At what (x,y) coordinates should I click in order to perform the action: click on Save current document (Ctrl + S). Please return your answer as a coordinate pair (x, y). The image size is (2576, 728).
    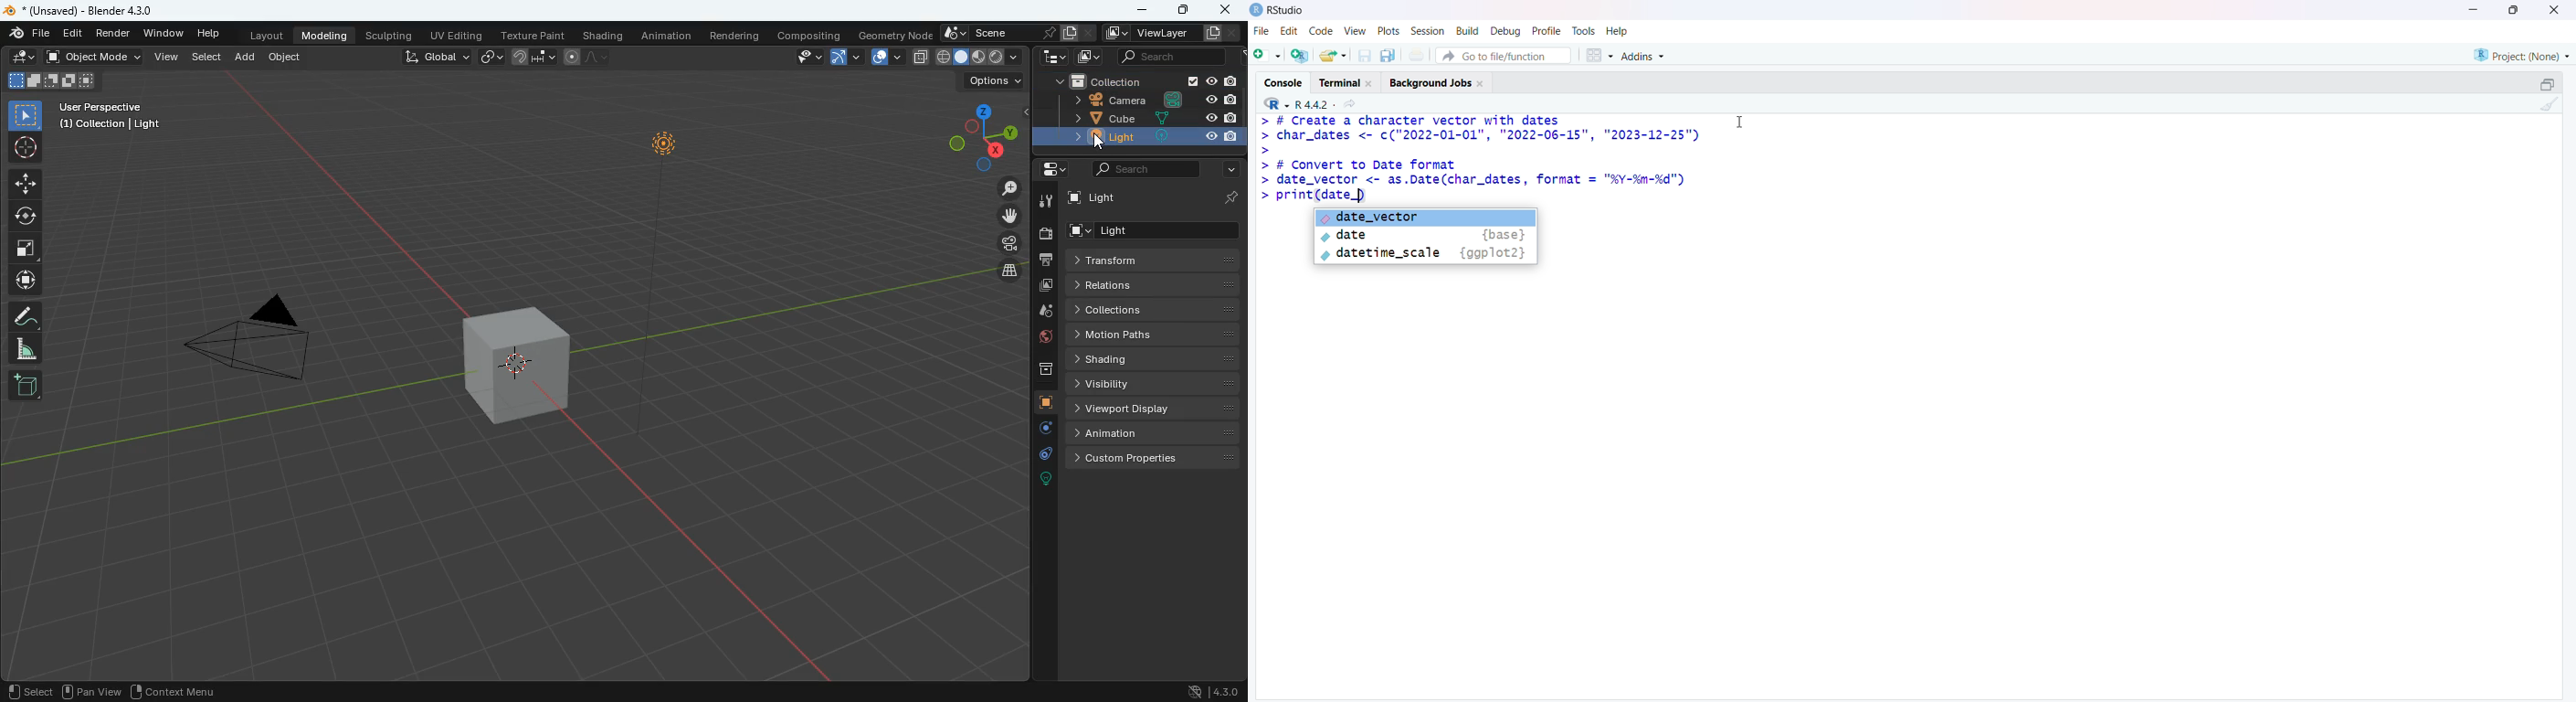
    Looking at the image, I should click on (1367, 53).